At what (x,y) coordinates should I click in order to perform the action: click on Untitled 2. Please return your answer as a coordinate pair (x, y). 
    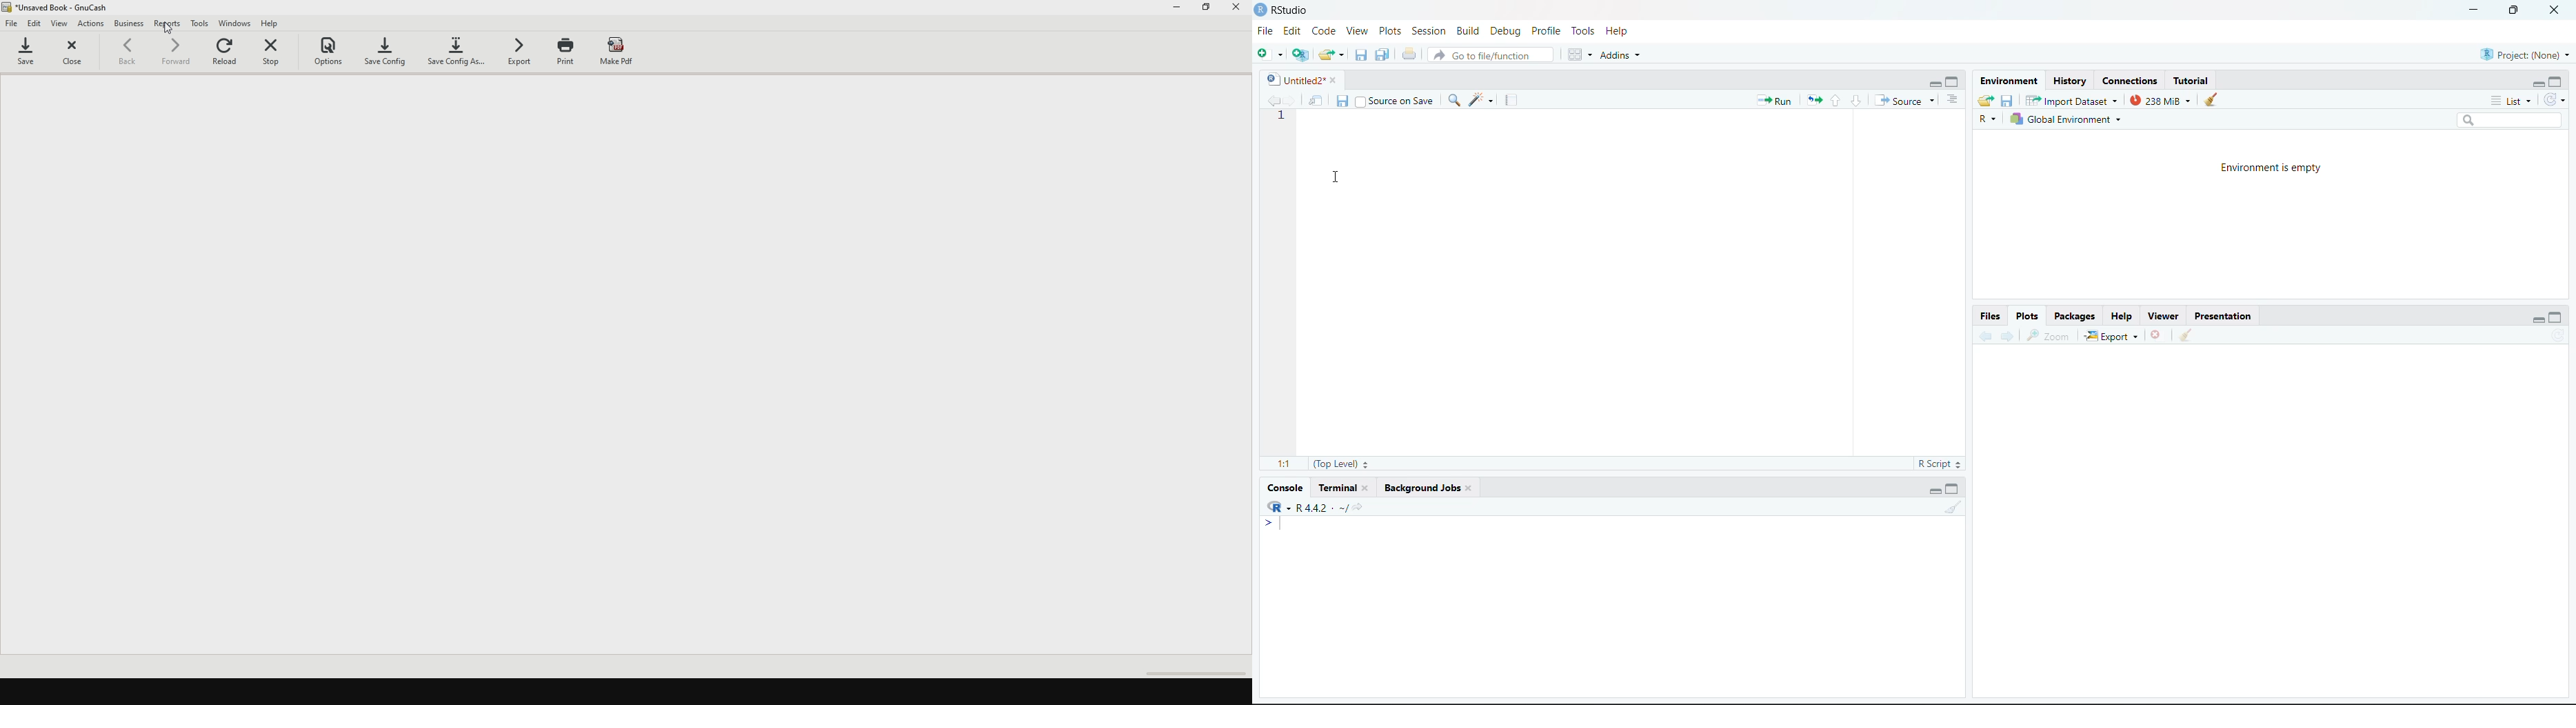
    Looking at the image, I should click on (1294, 80).